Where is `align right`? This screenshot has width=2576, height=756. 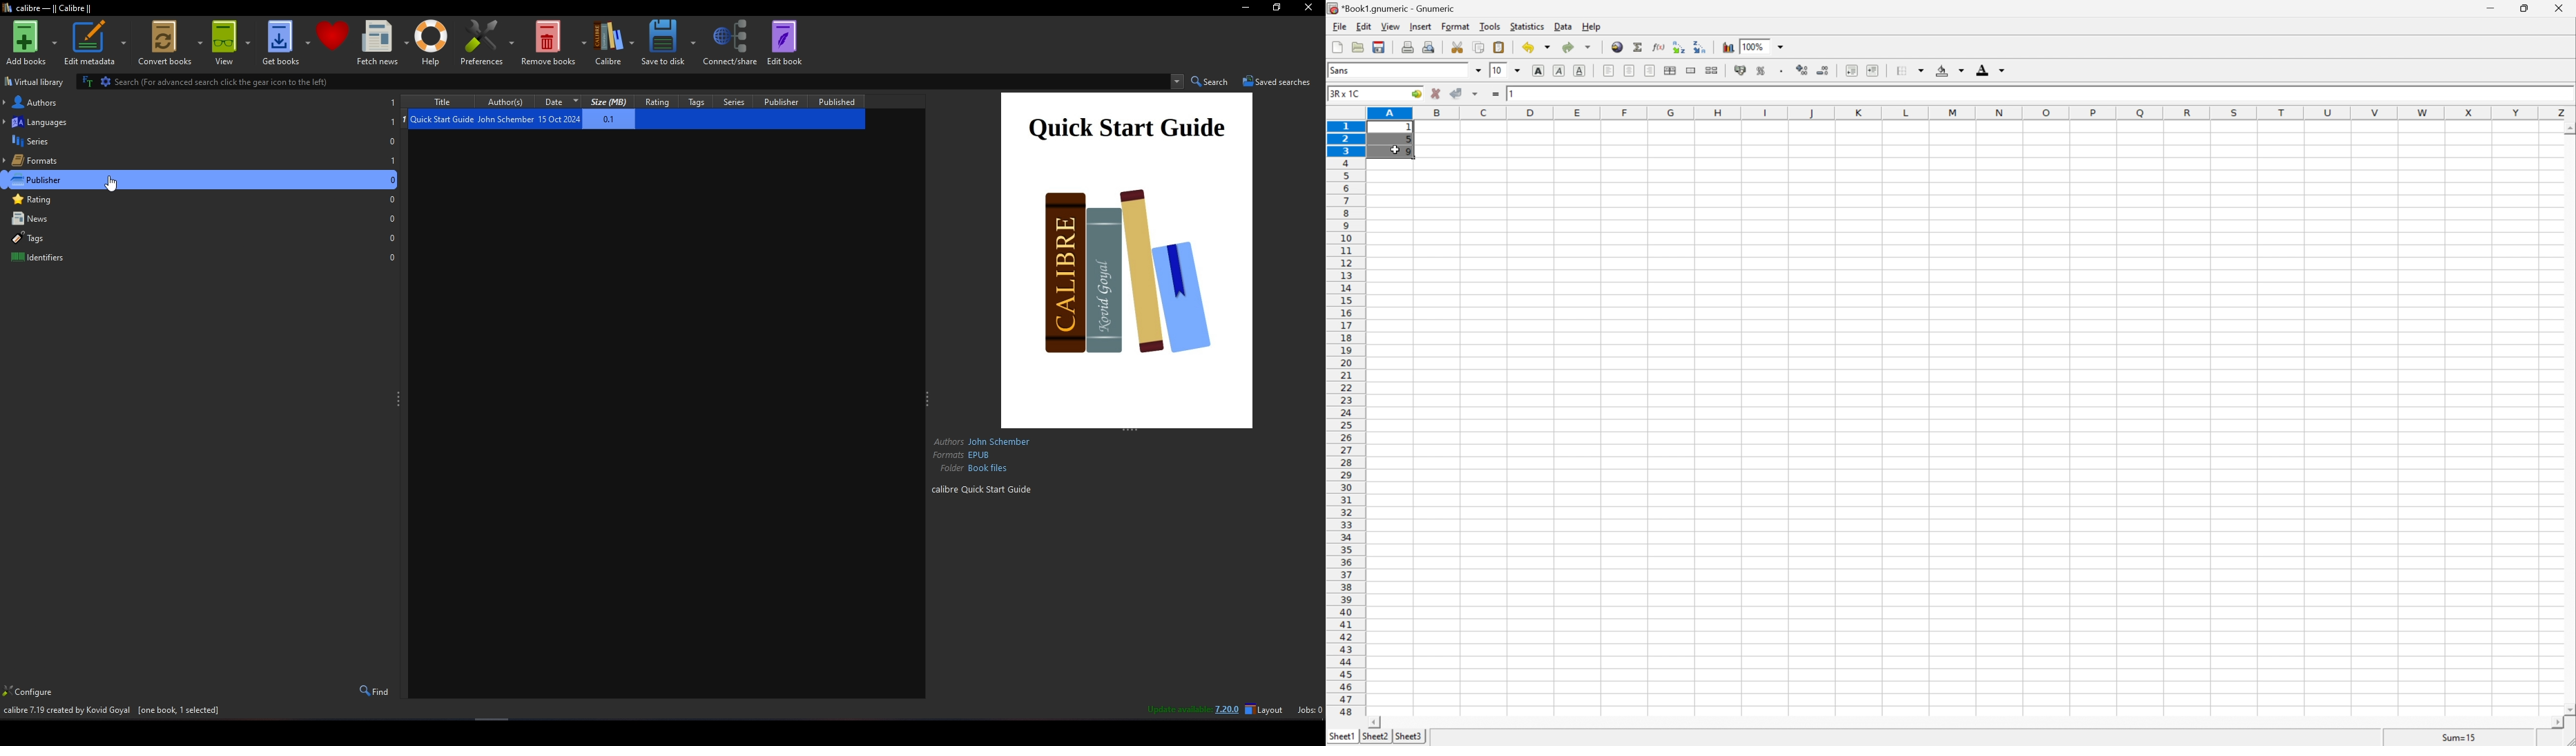
align right is located at coordinates (1651, 70).